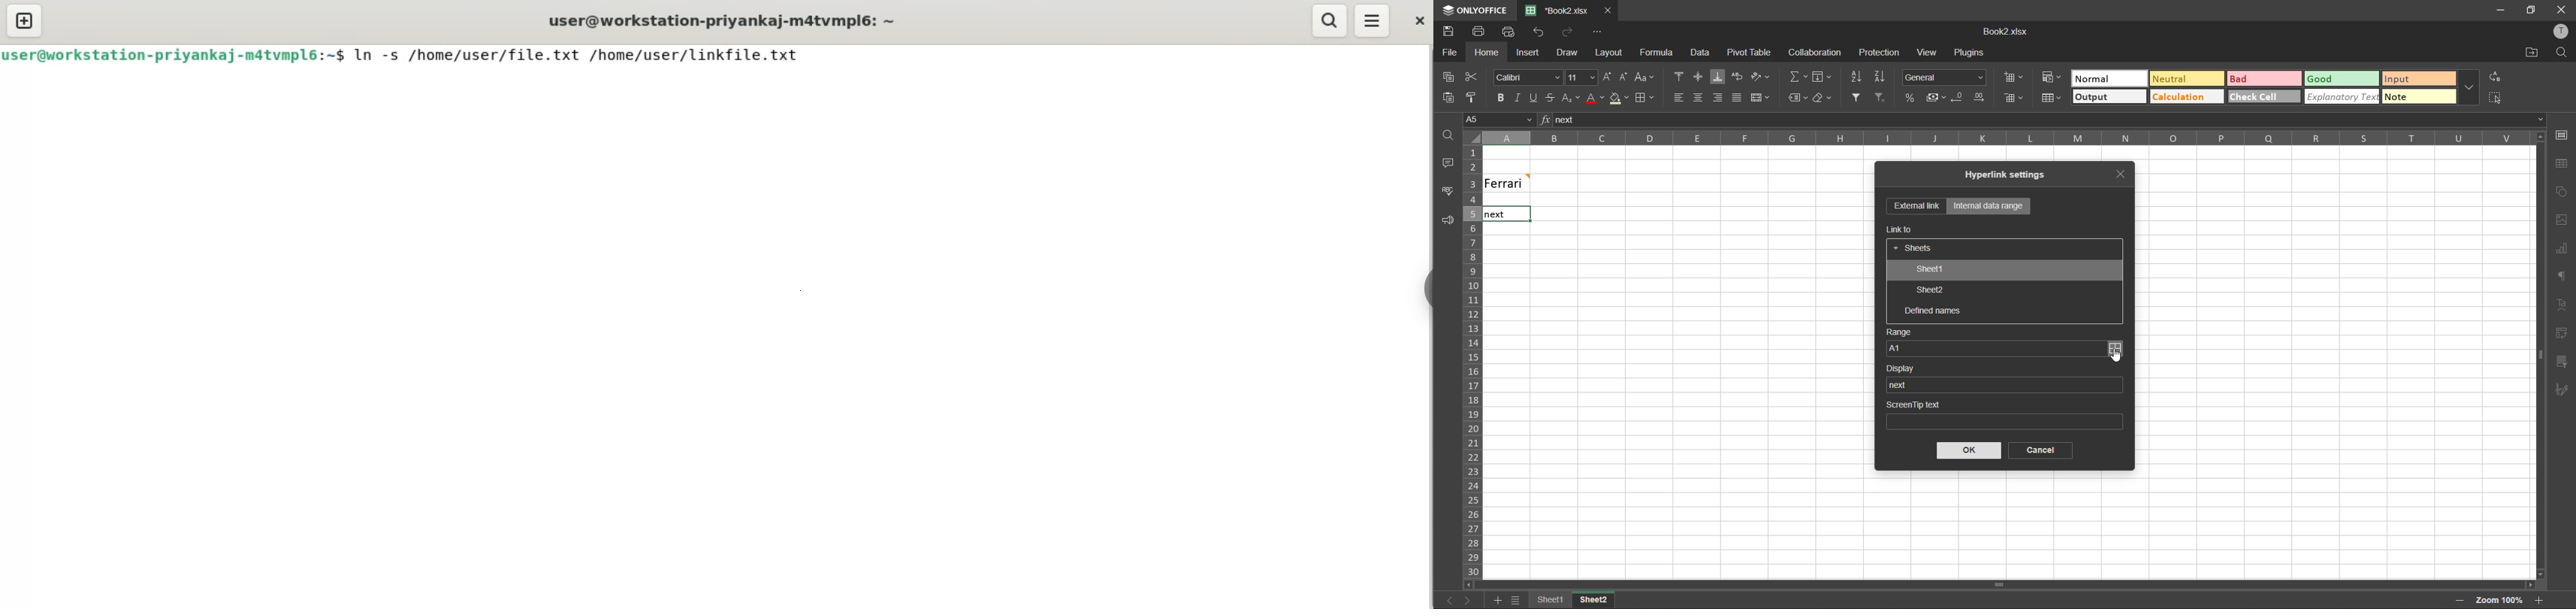 The height and width of the screenshot is (616, 2576). Describe the element at coordinates (1471, 76) in the screenshot. I see `cut` at that location.